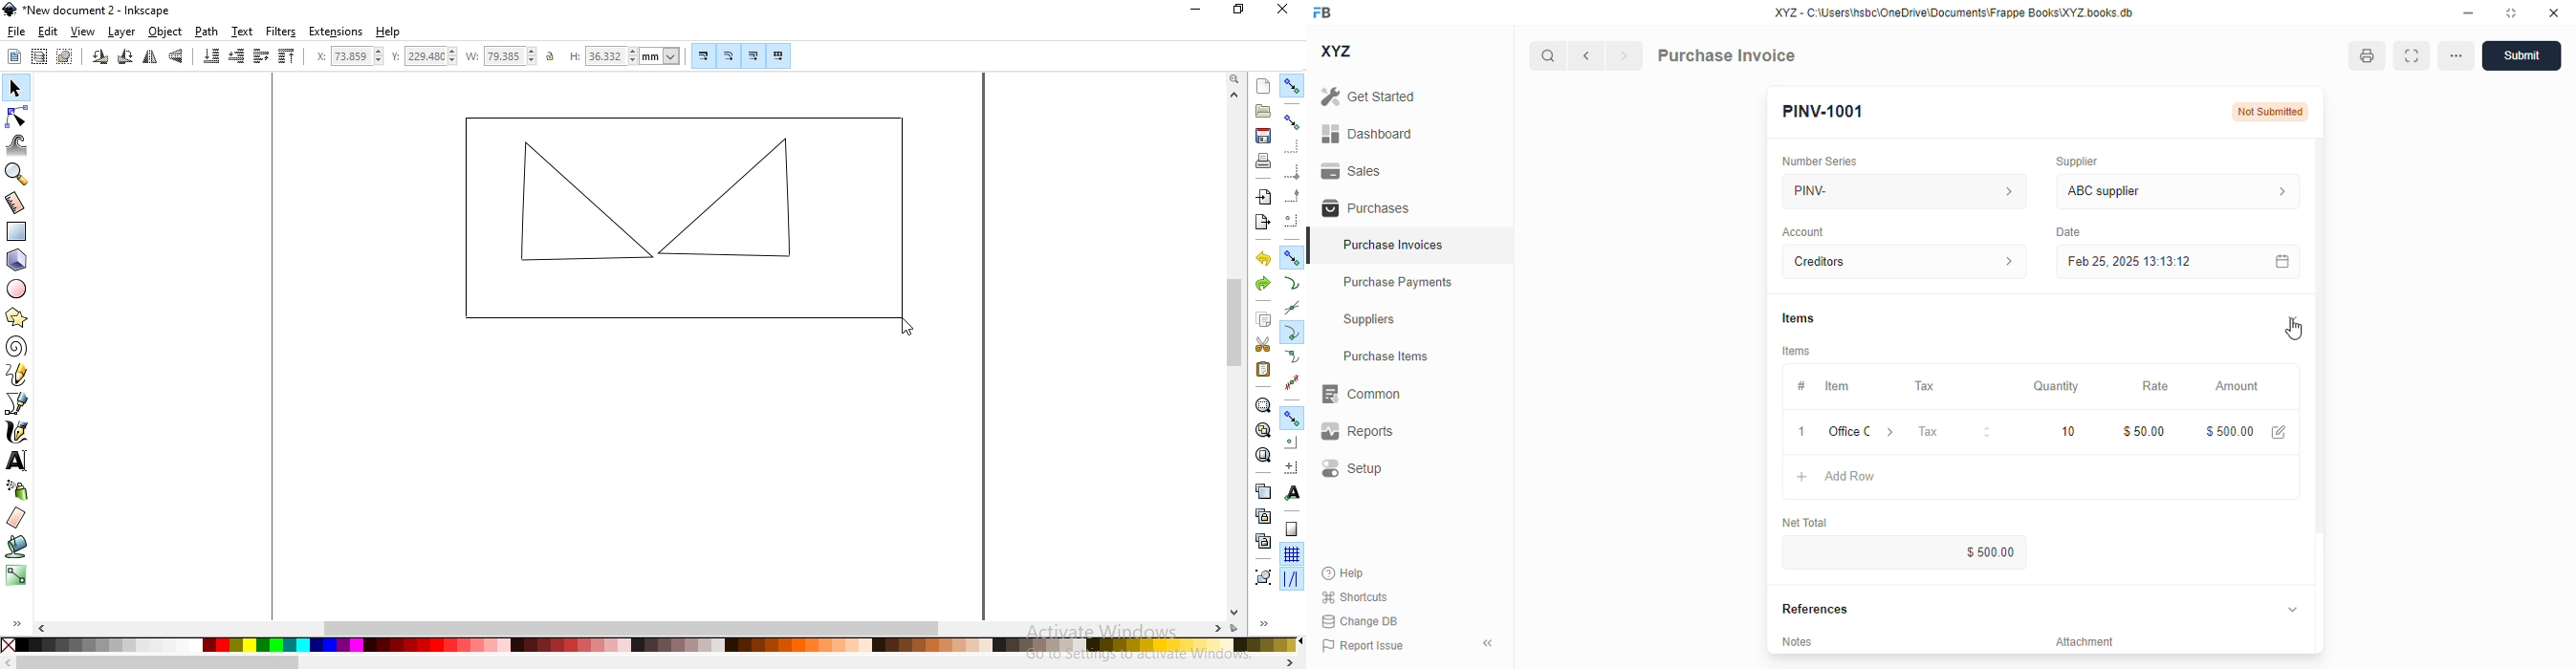 The width and height of the screenshot is (2576, 672). I want to click on export this document, so click(1262, 221).